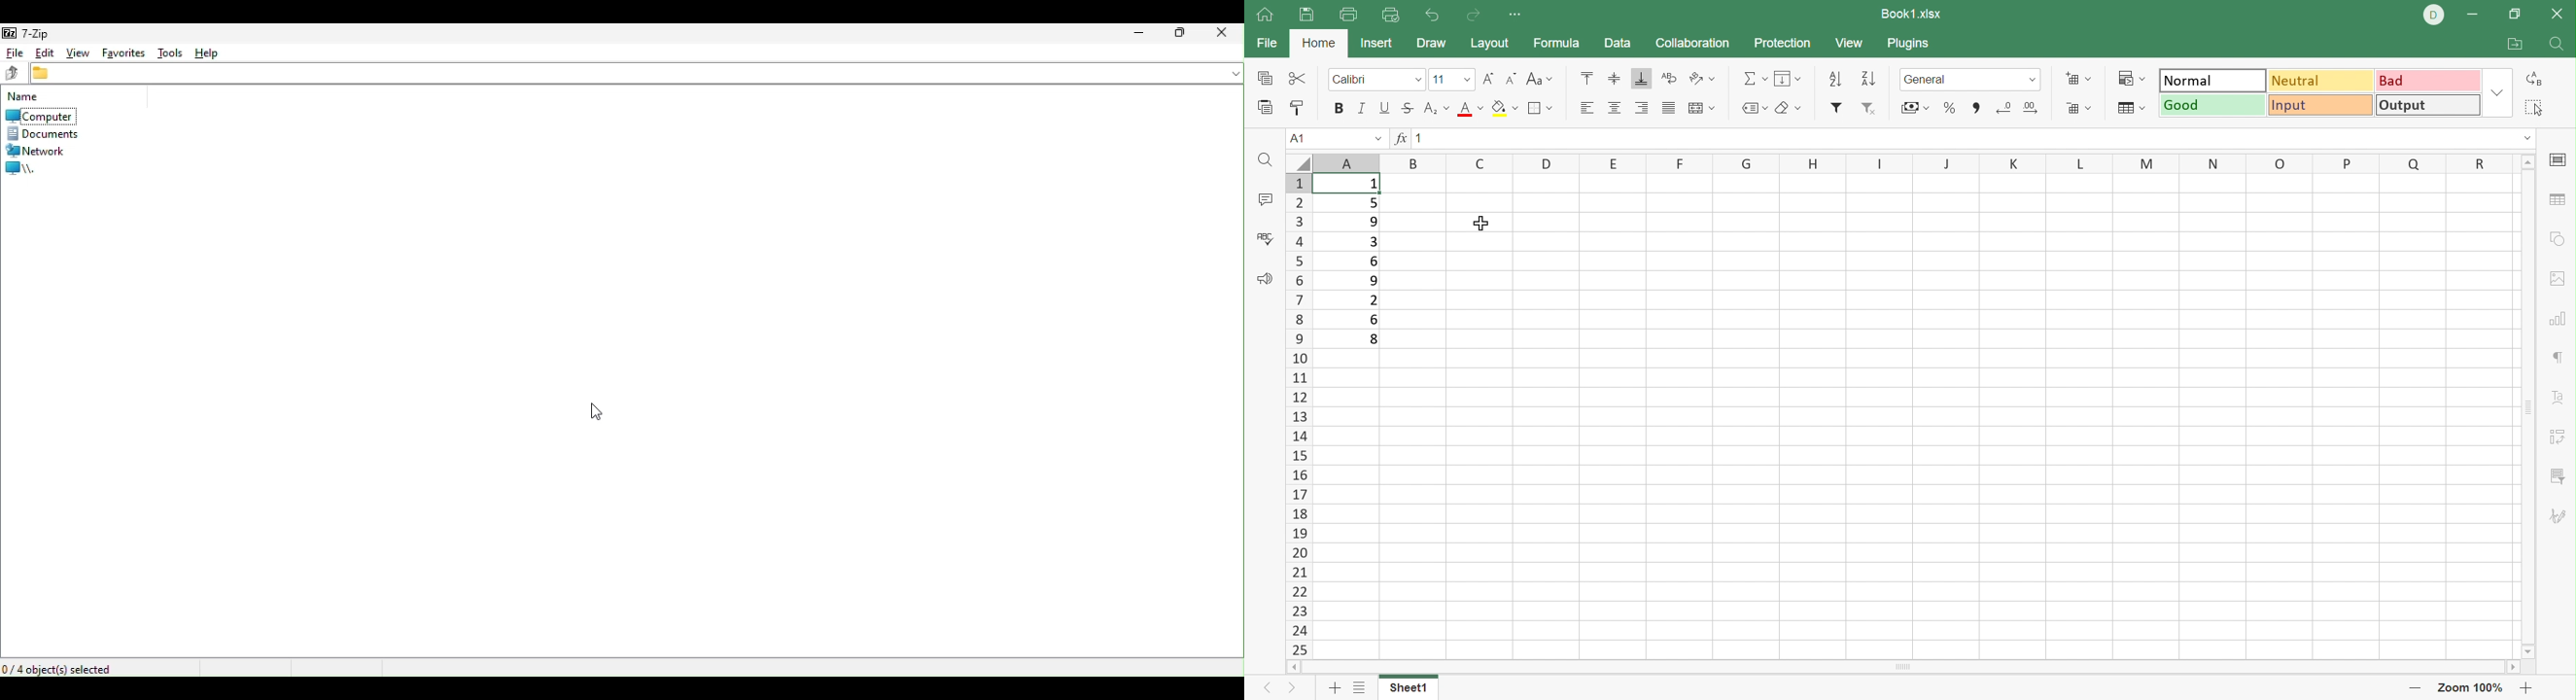 The width and height of the screenshot is (2576, 700). What do you see at coordinates (1373, 203) in the screenshot?
I see `5` at bounding box center [1373, 203].